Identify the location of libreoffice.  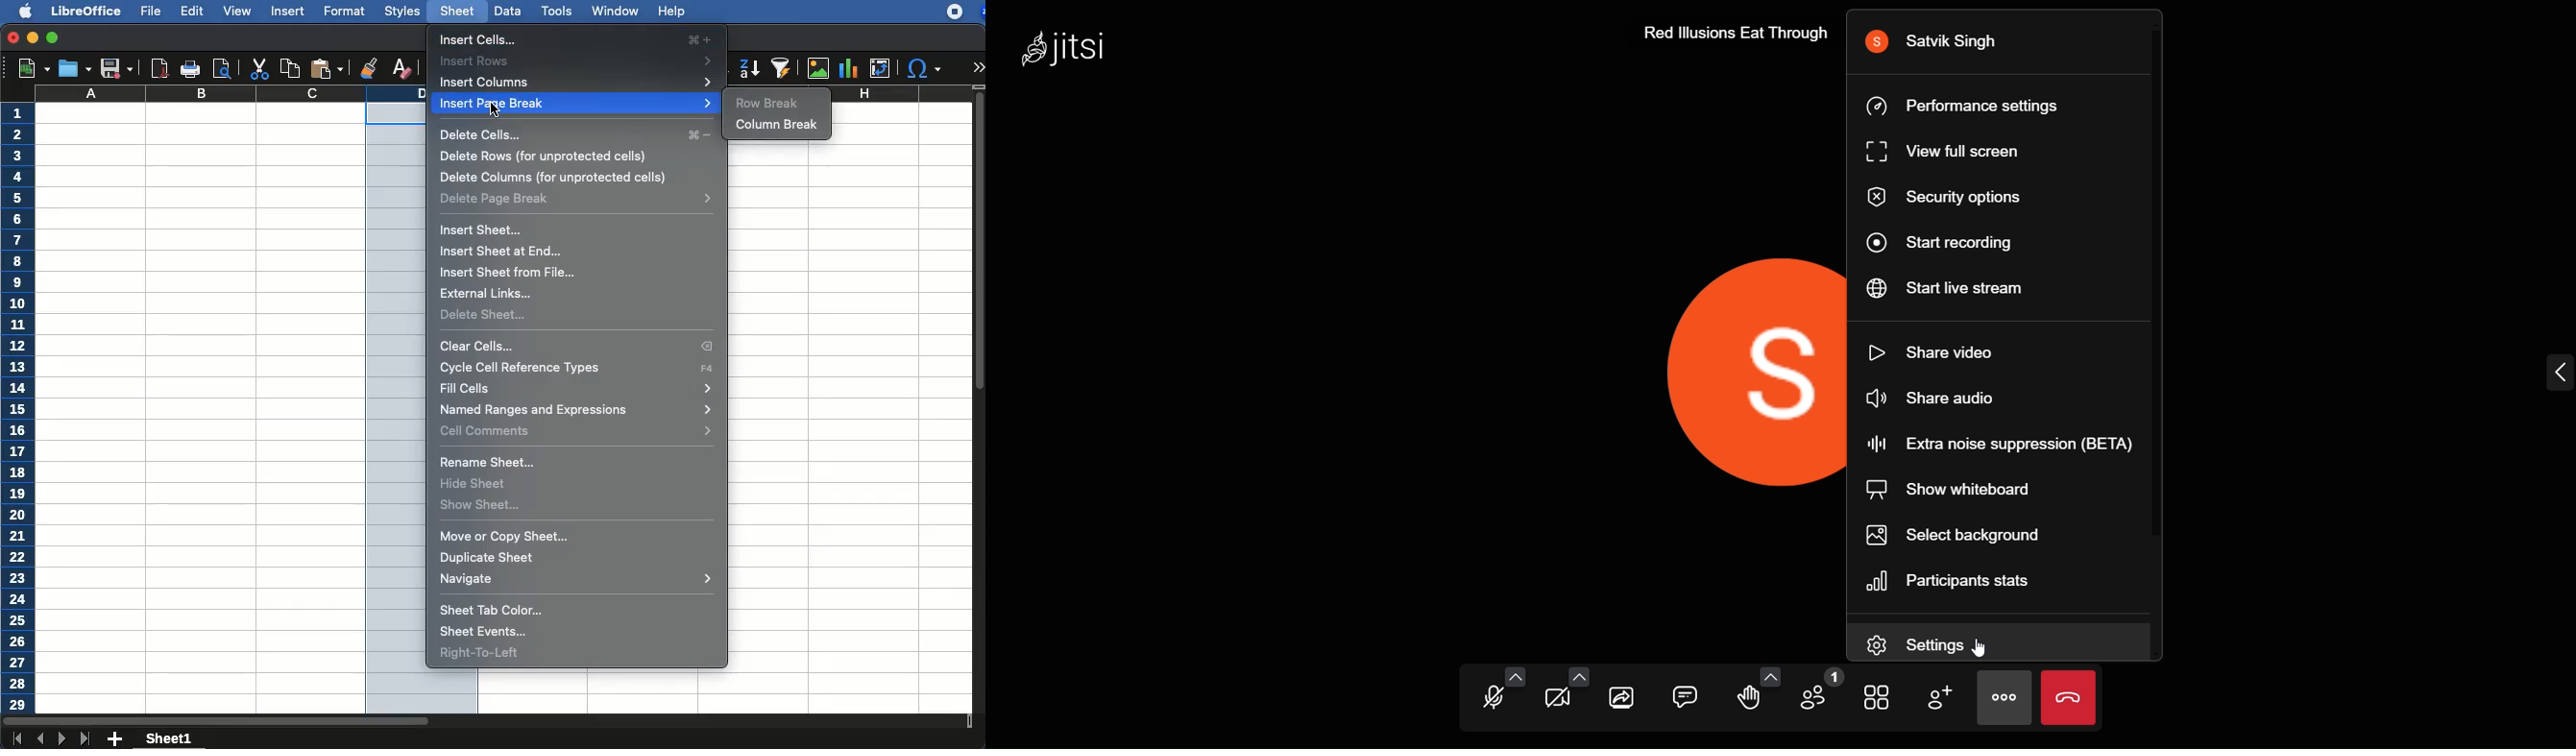
(84, 10).